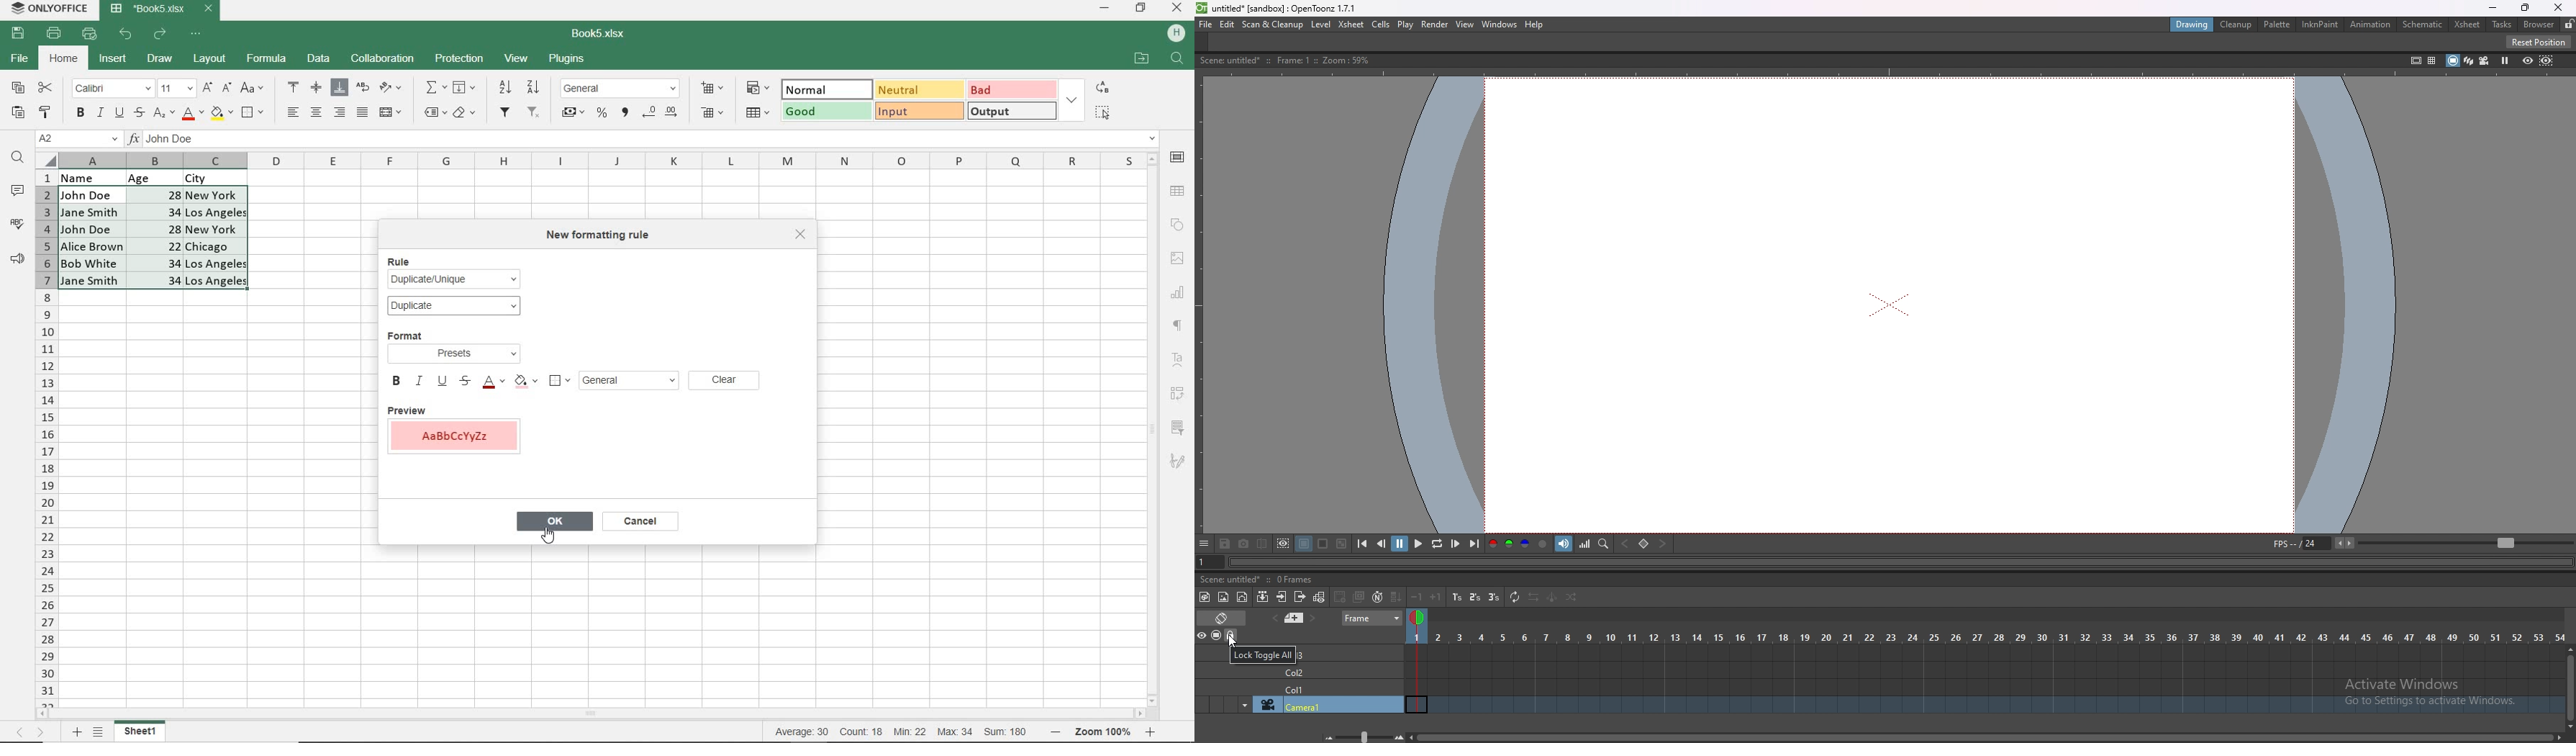 The image size is (2576, 756). What do you see at coordinates (294, 87) in the screenshot?
I see `ALIGN TOP` at bounding box center [294, 87].